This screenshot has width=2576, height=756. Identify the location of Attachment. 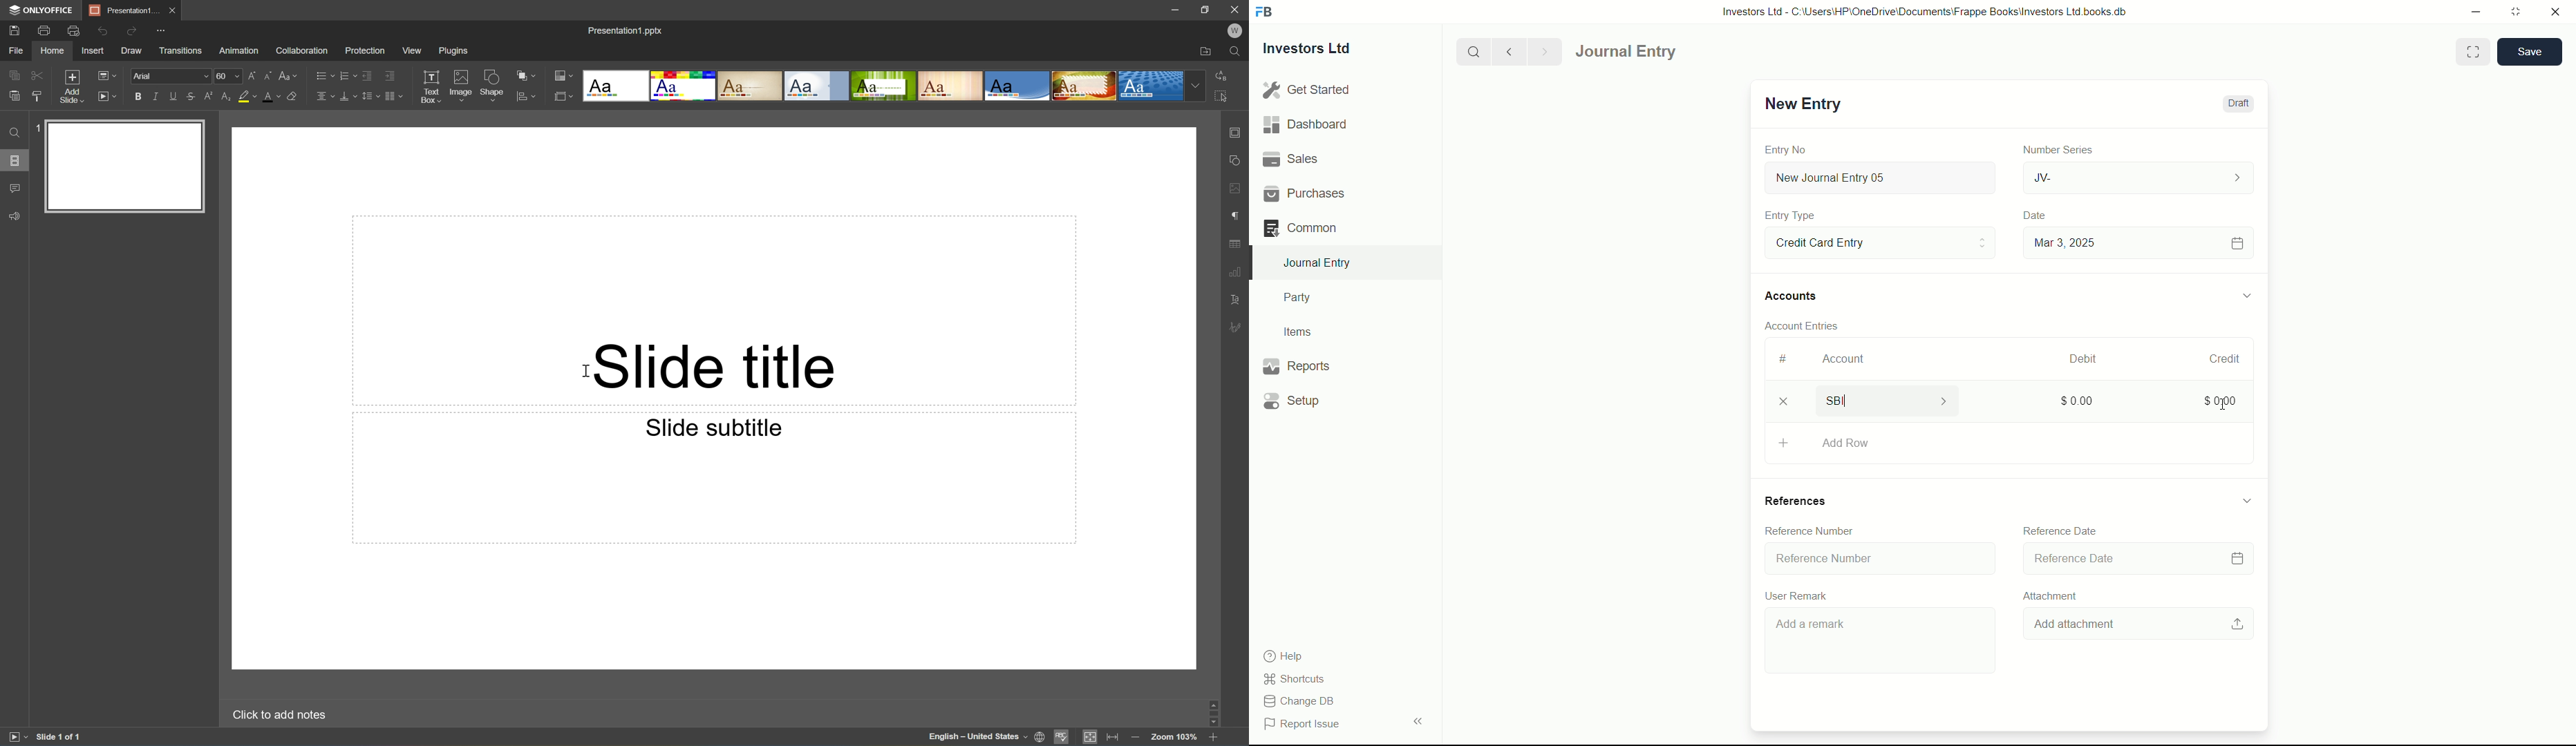
(2047, 595).